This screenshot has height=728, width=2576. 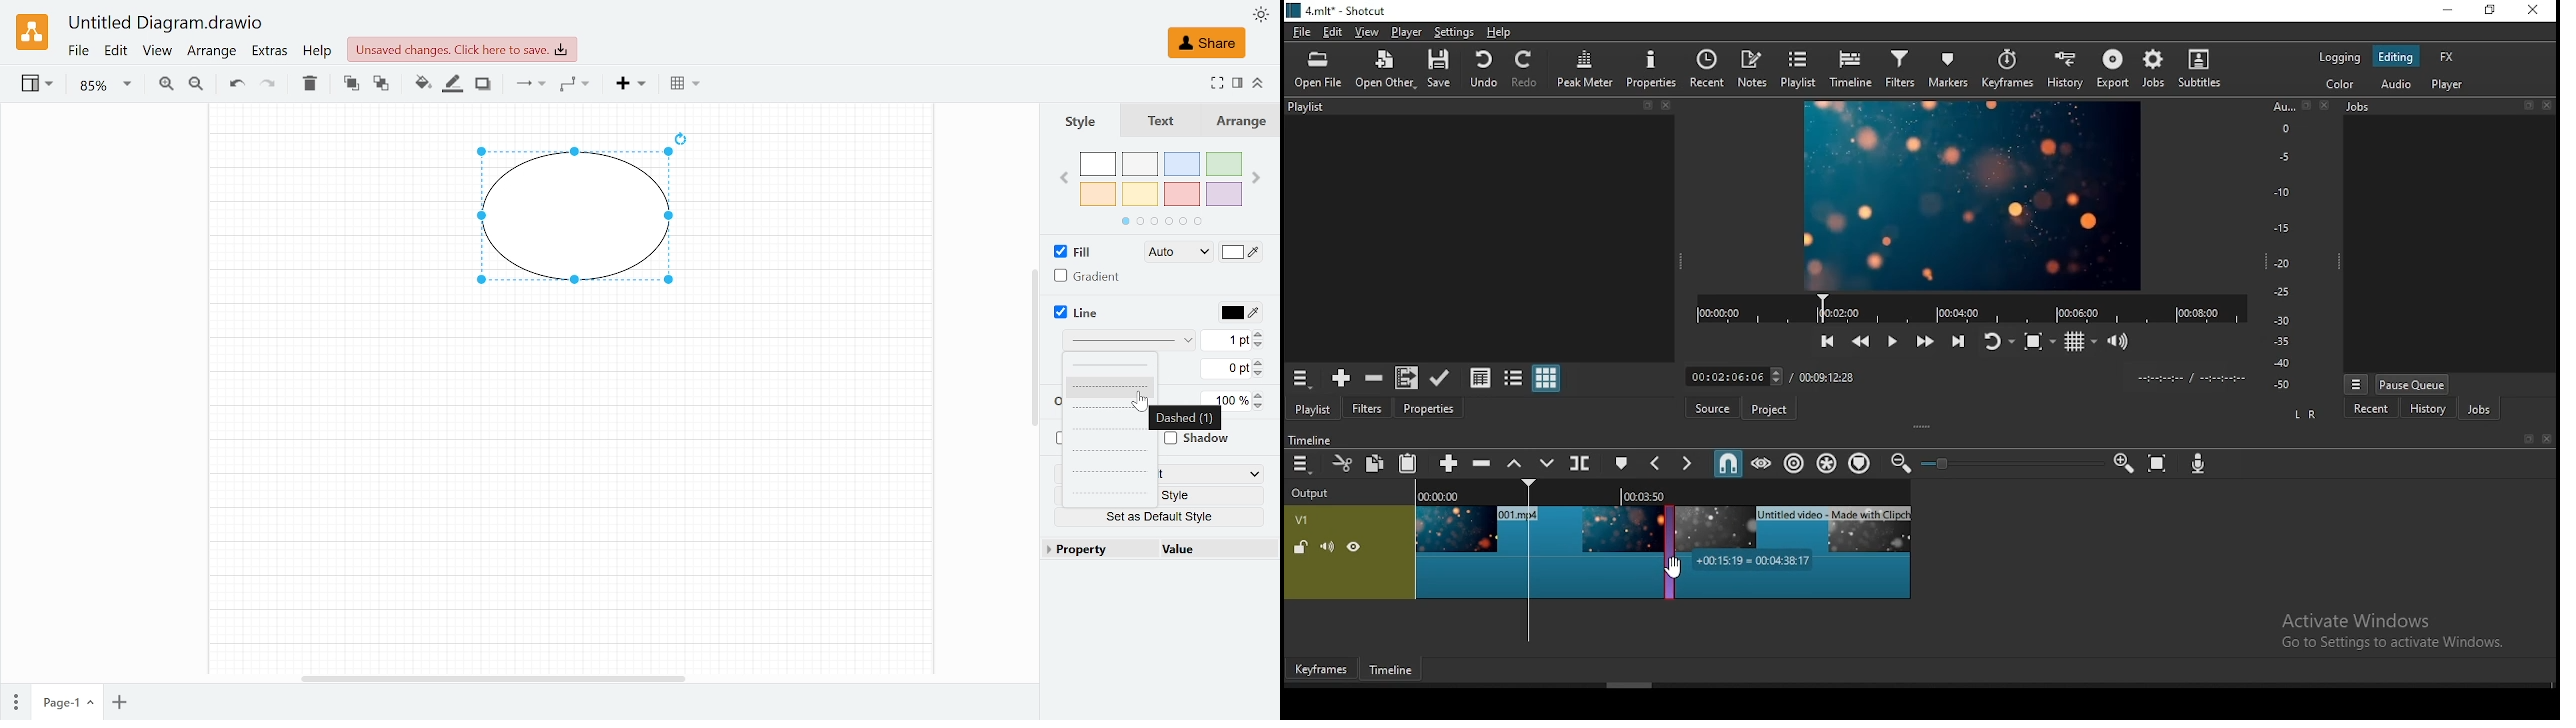 I want to click on project, so click(x=1767, y=408).